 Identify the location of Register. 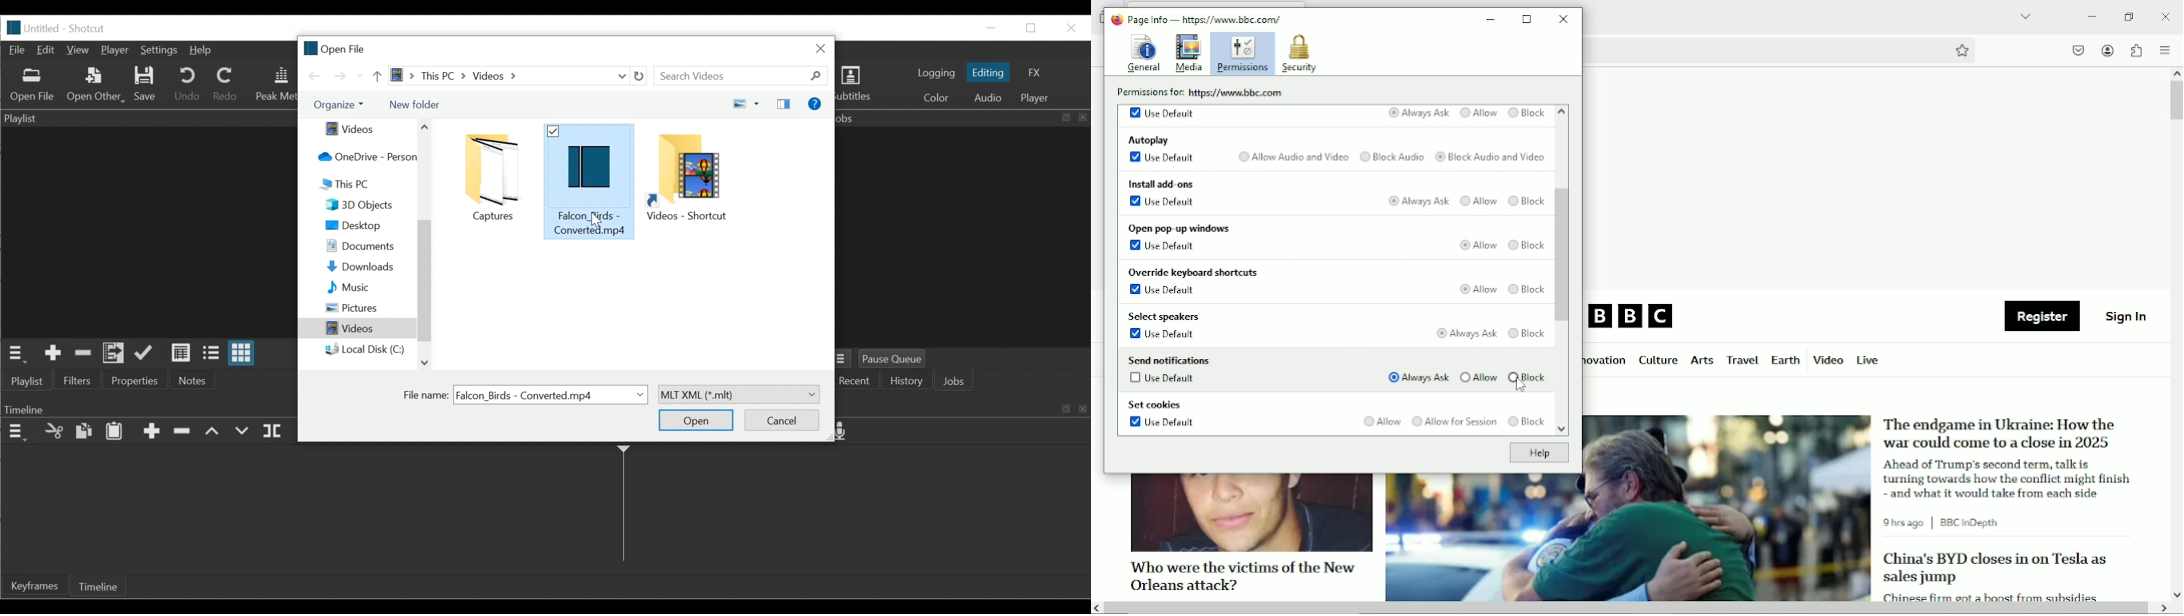
(2042, 317).